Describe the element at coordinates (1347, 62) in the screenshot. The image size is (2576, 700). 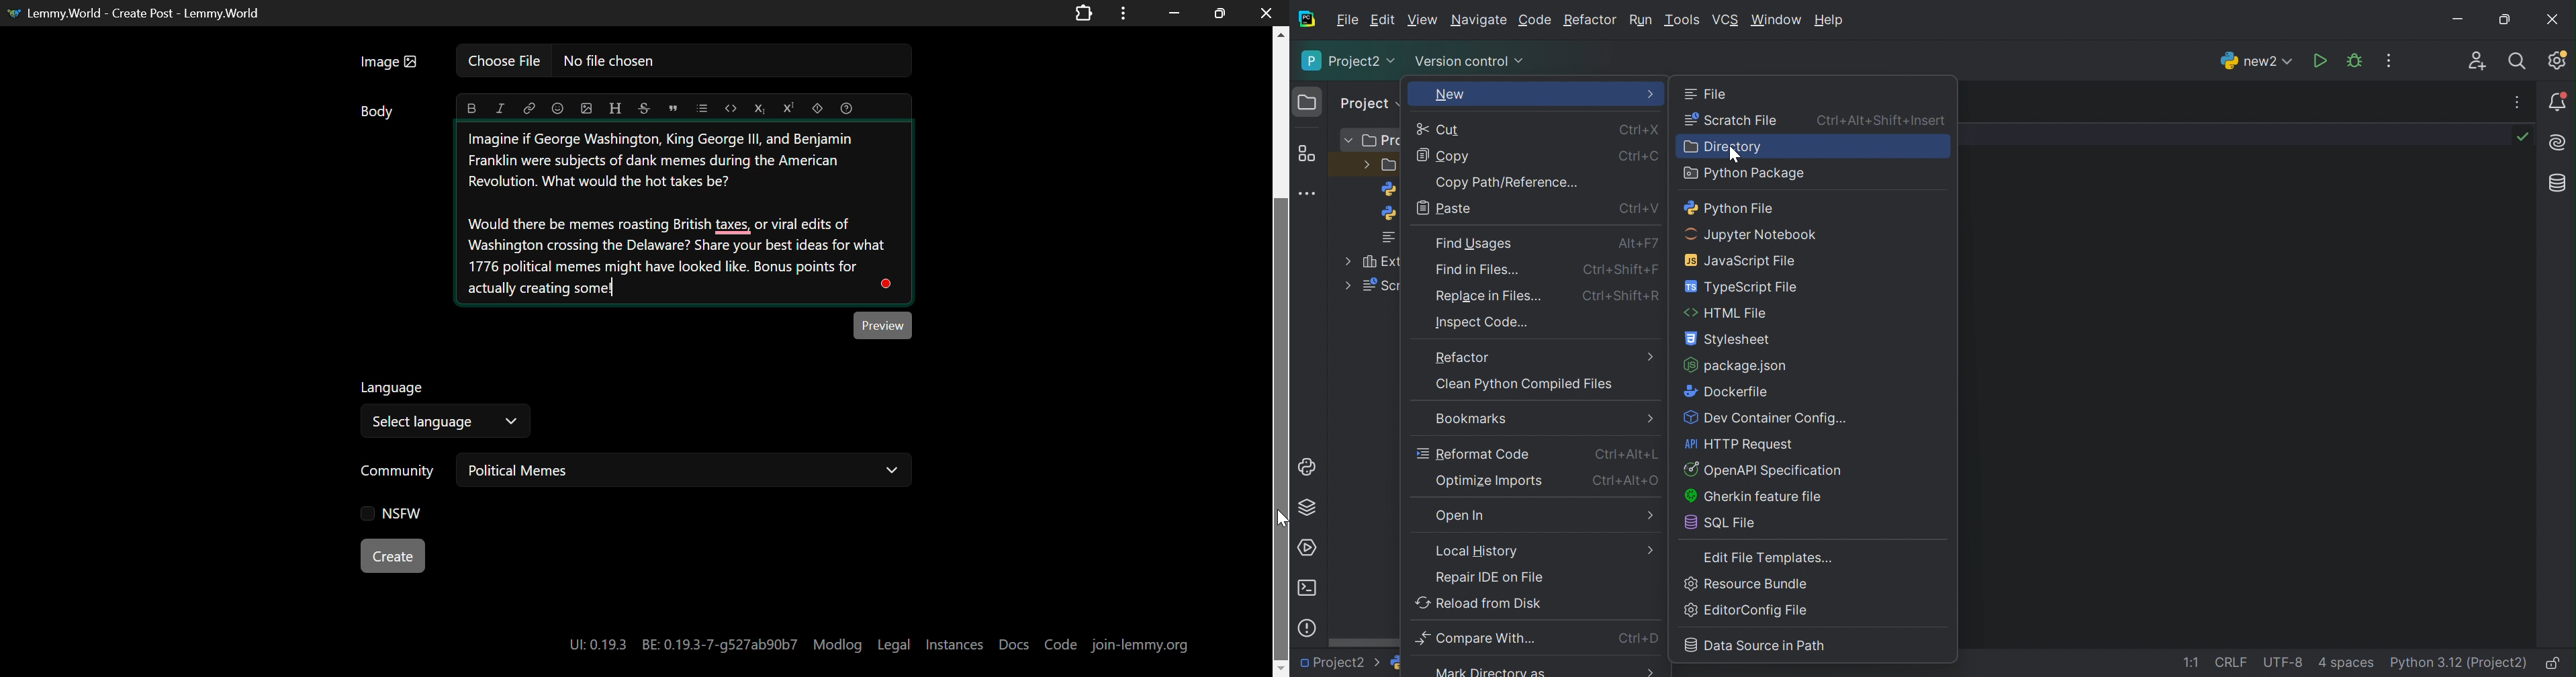
I see `Project2` at that location.